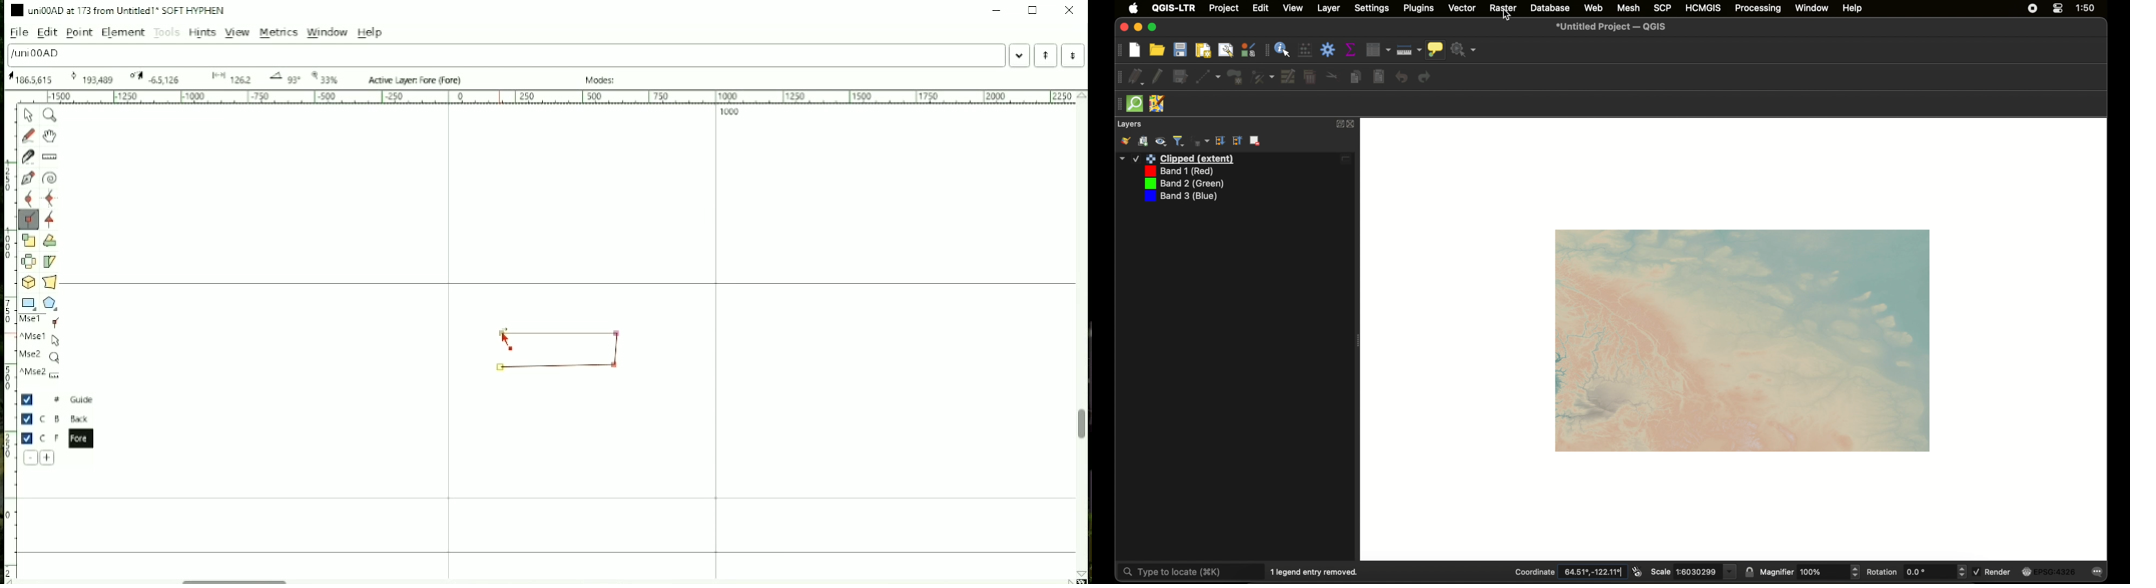 The height and width of the screenshot is (588, 2156). What do you see at coordinates (202, 34) in the screenshot?
I see `Hints` at bounding box center [202, 34].